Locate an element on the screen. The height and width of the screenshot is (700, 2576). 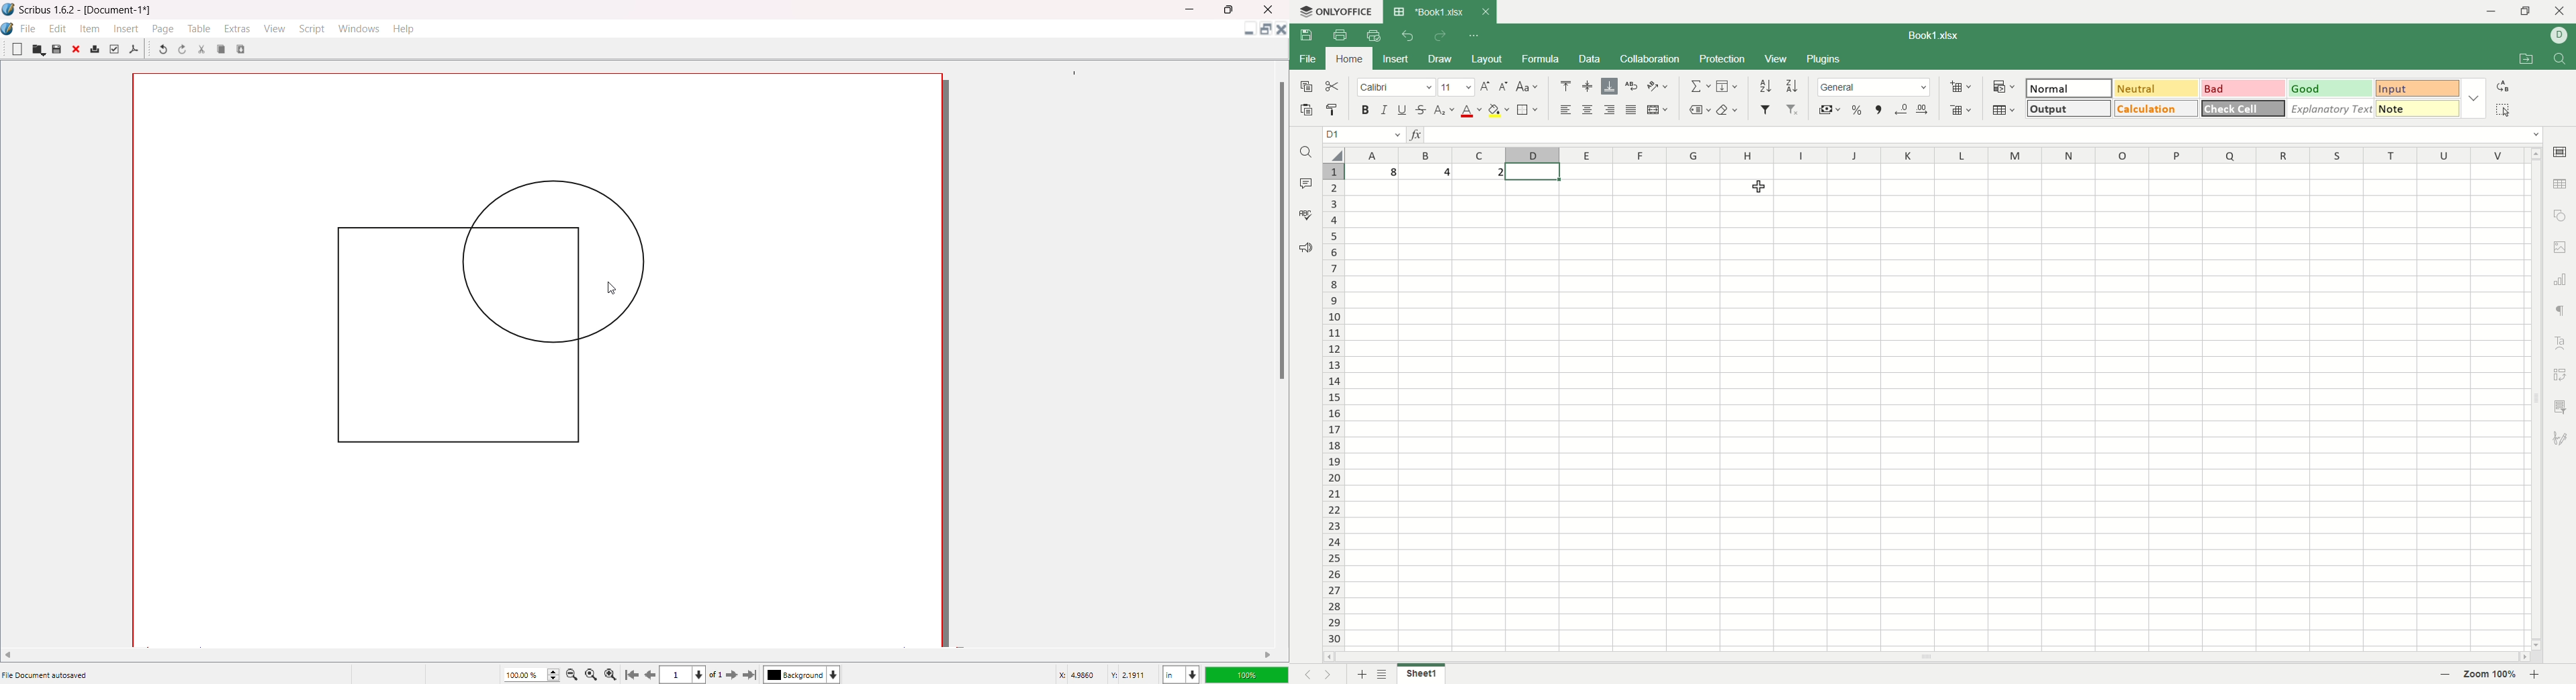
align top is located at coordinates (1565, 86).